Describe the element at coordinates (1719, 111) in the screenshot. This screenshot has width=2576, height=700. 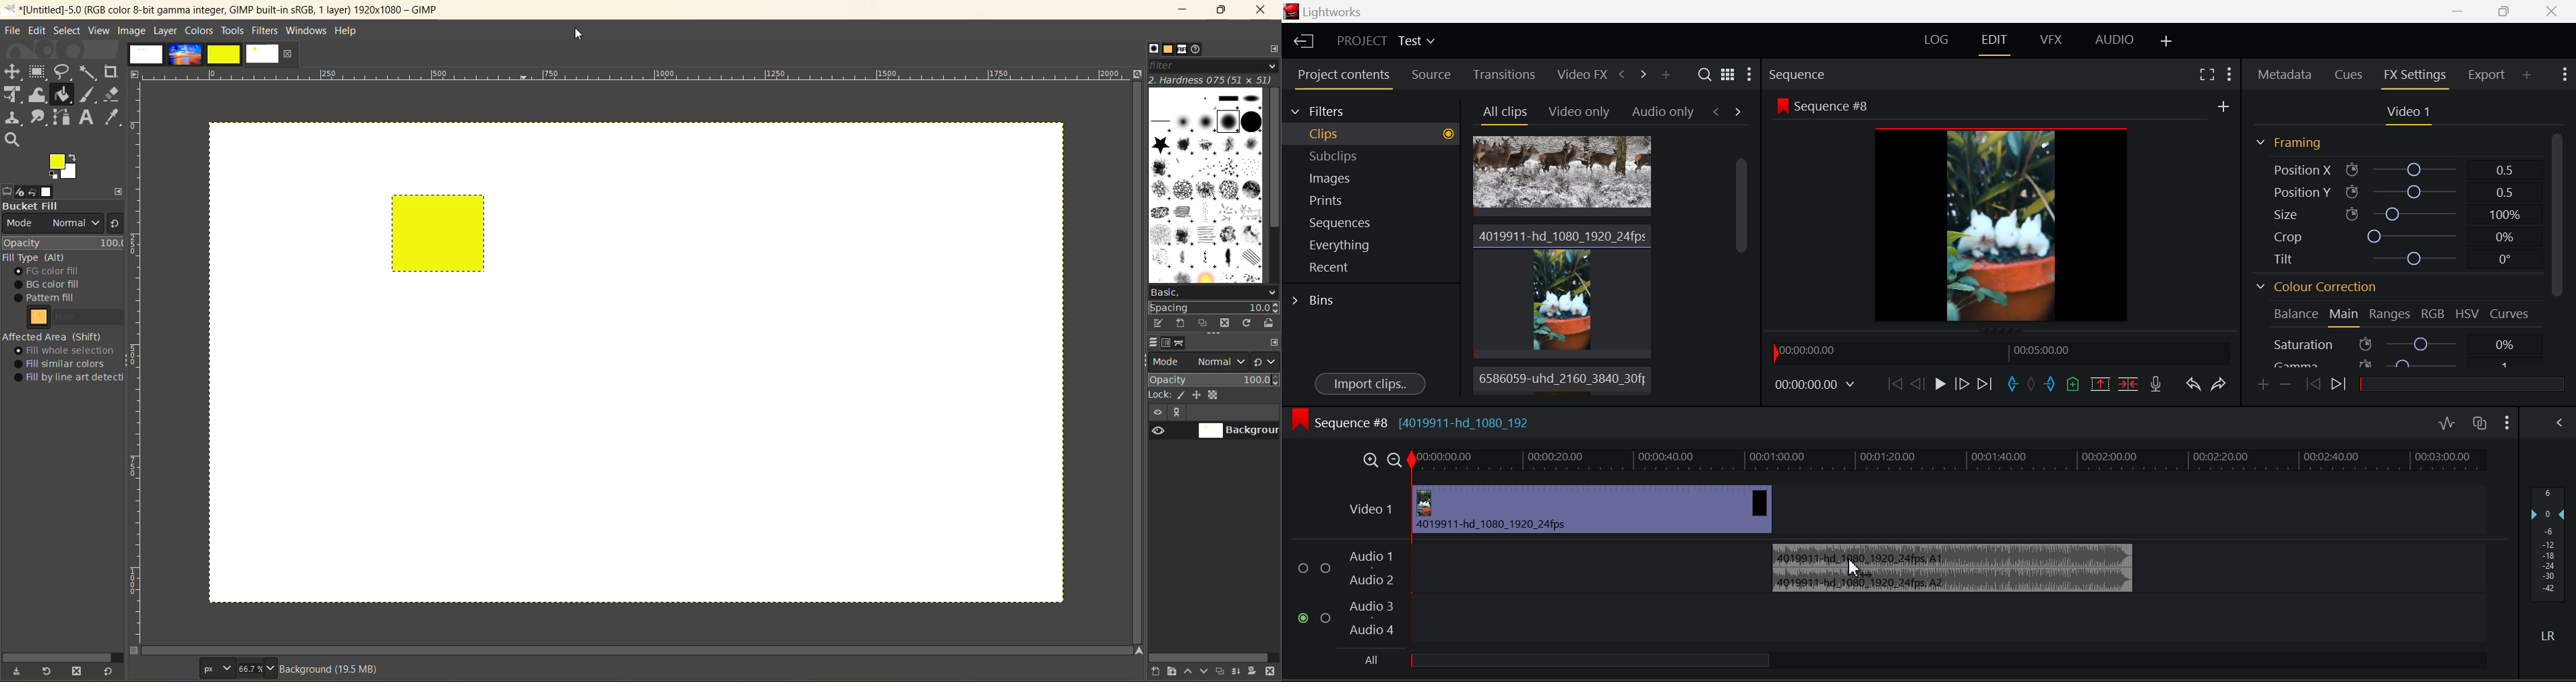
I see `Previous Tab` at that location.